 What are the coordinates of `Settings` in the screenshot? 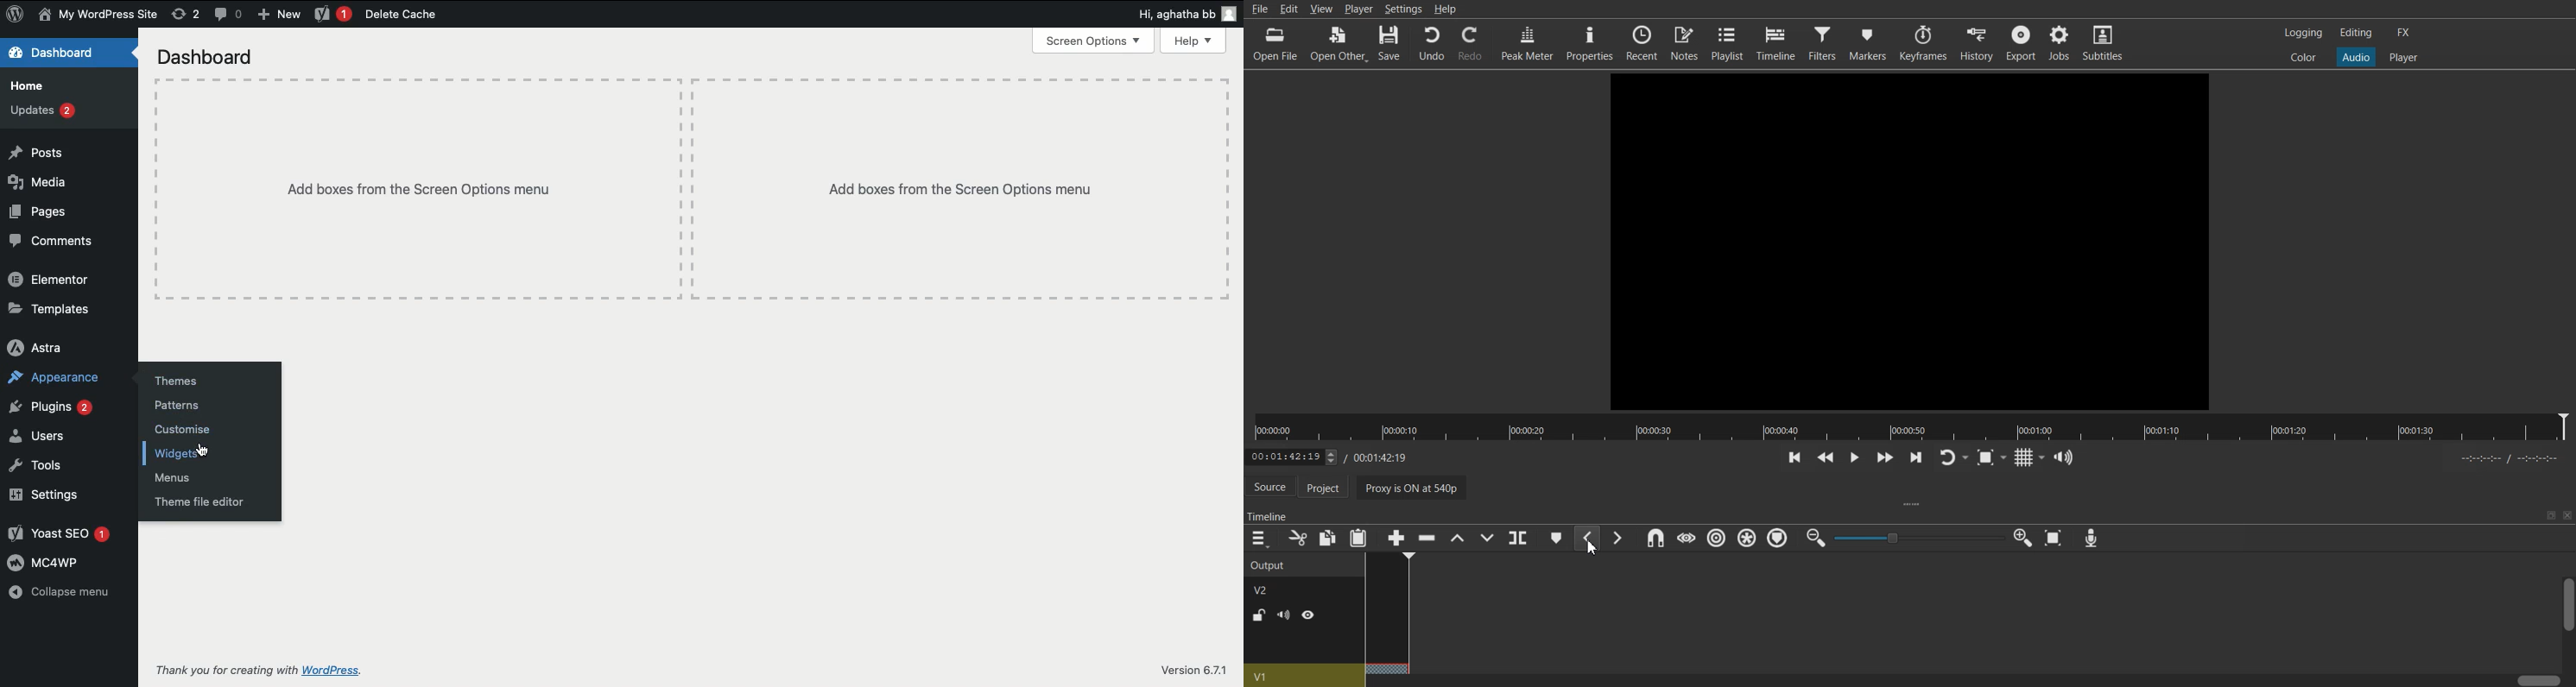 It's located at (1404, 8).